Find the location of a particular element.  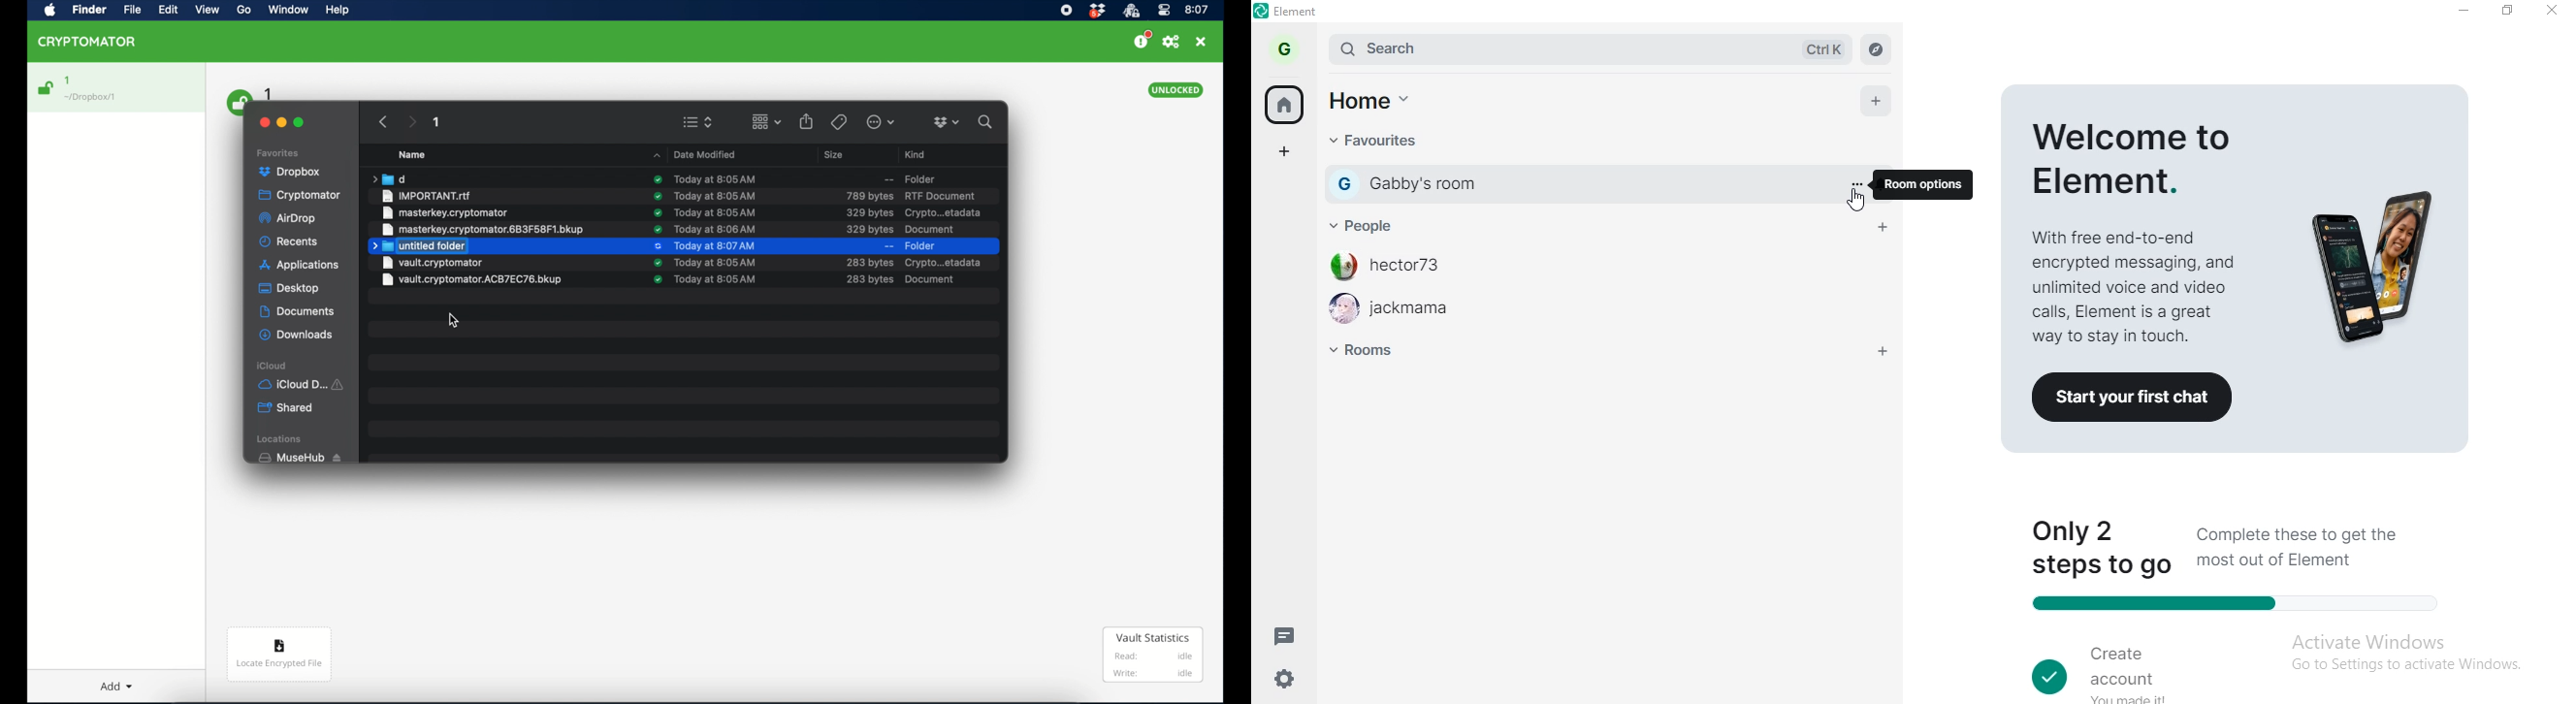

profile image is located at coordinates (1342, 312).